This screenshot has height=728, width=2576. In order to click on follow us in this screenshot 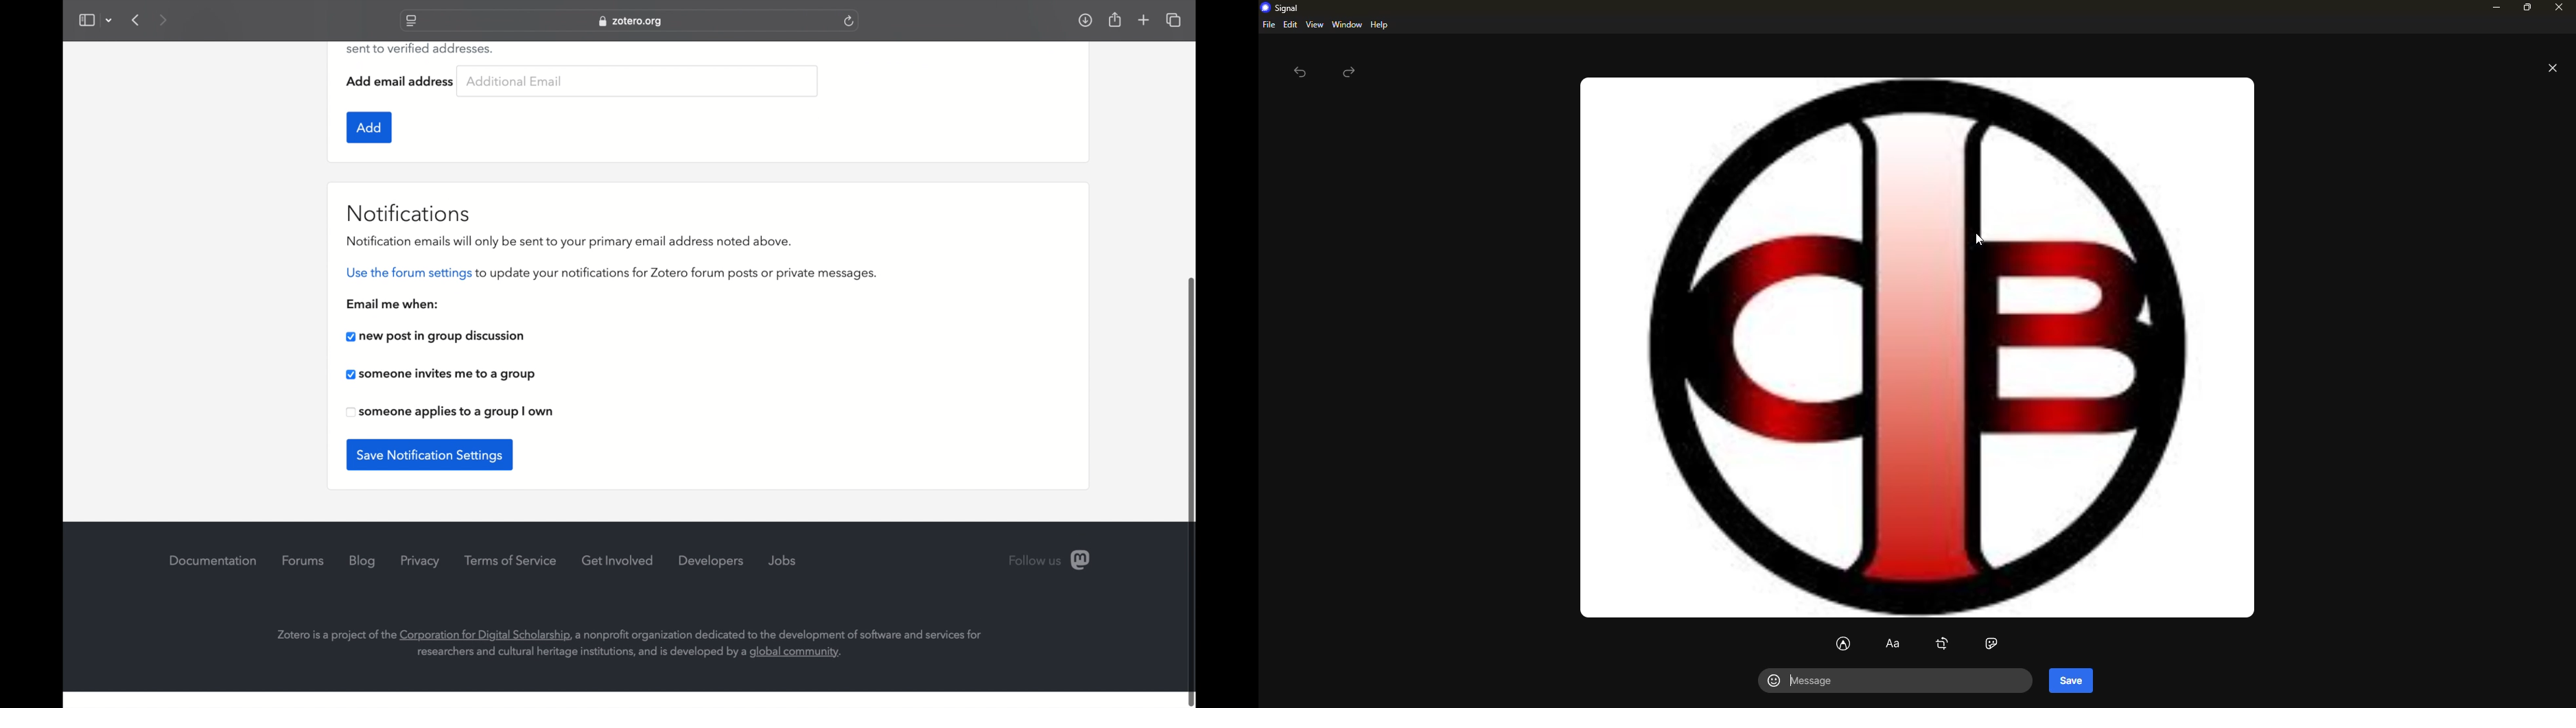, I will do `click(1051, 559)`.